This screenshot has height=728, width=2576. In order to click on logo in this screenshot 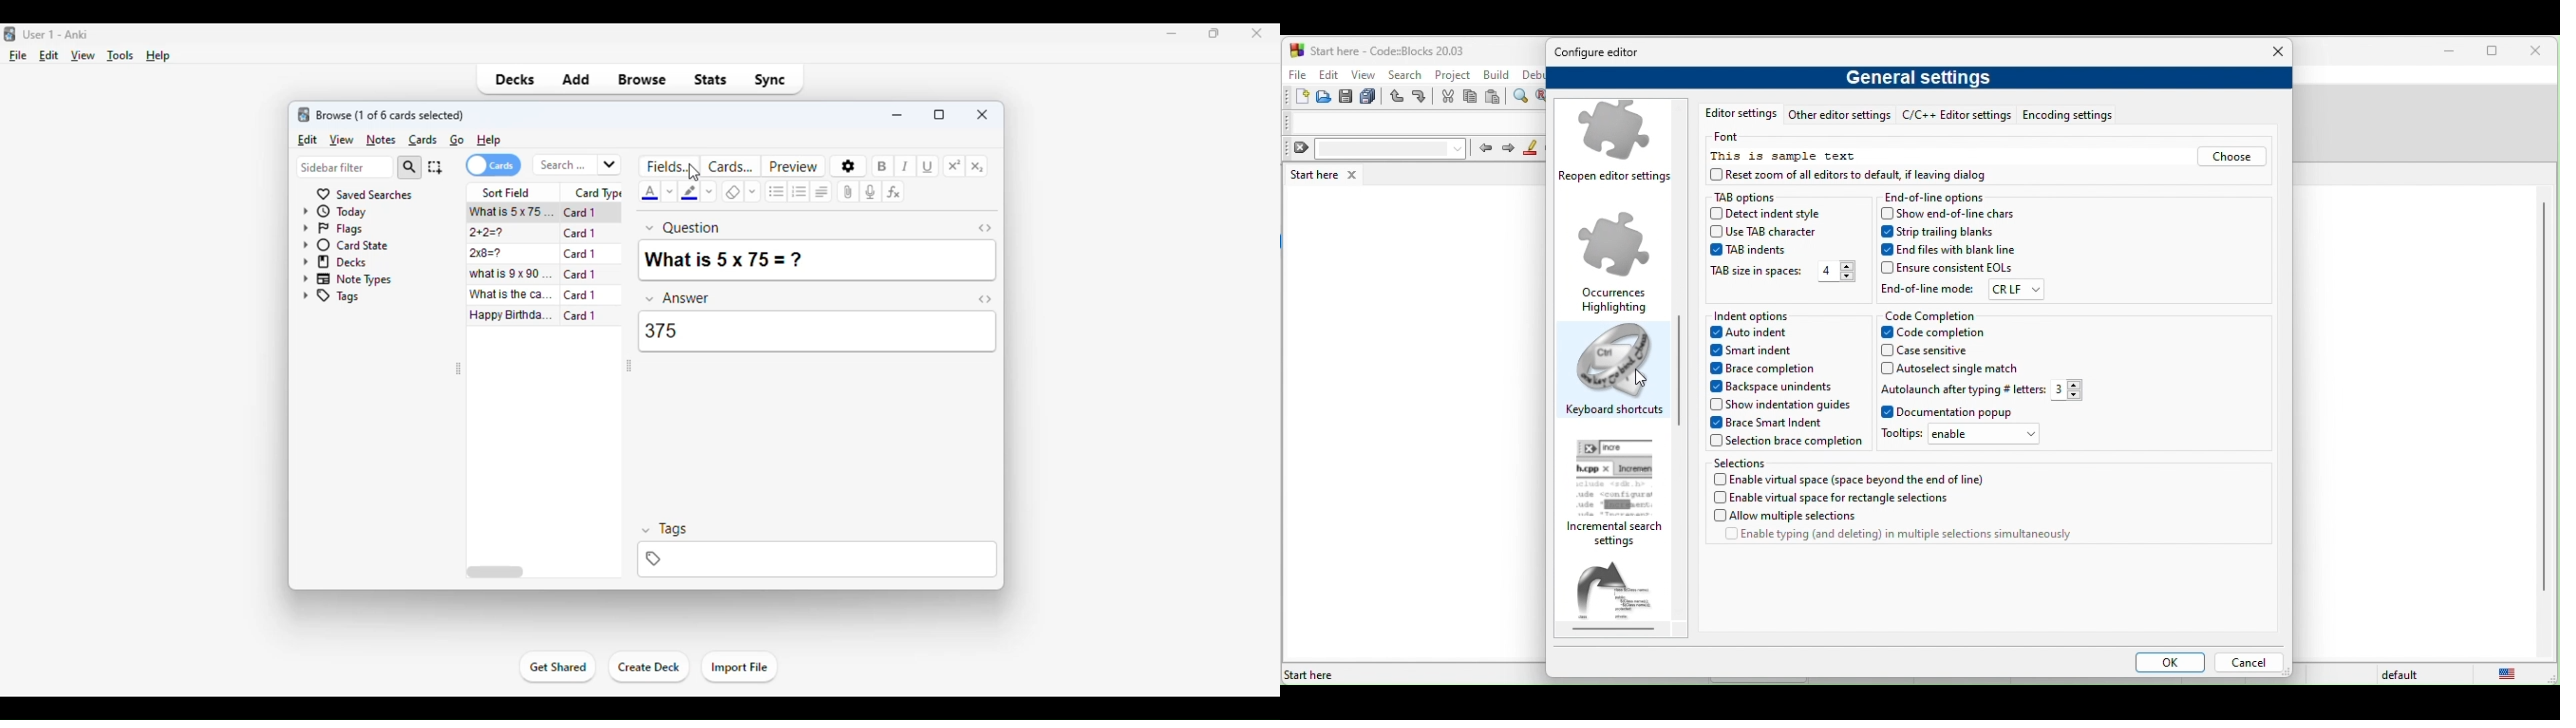, I will do `click(8, 35)`.